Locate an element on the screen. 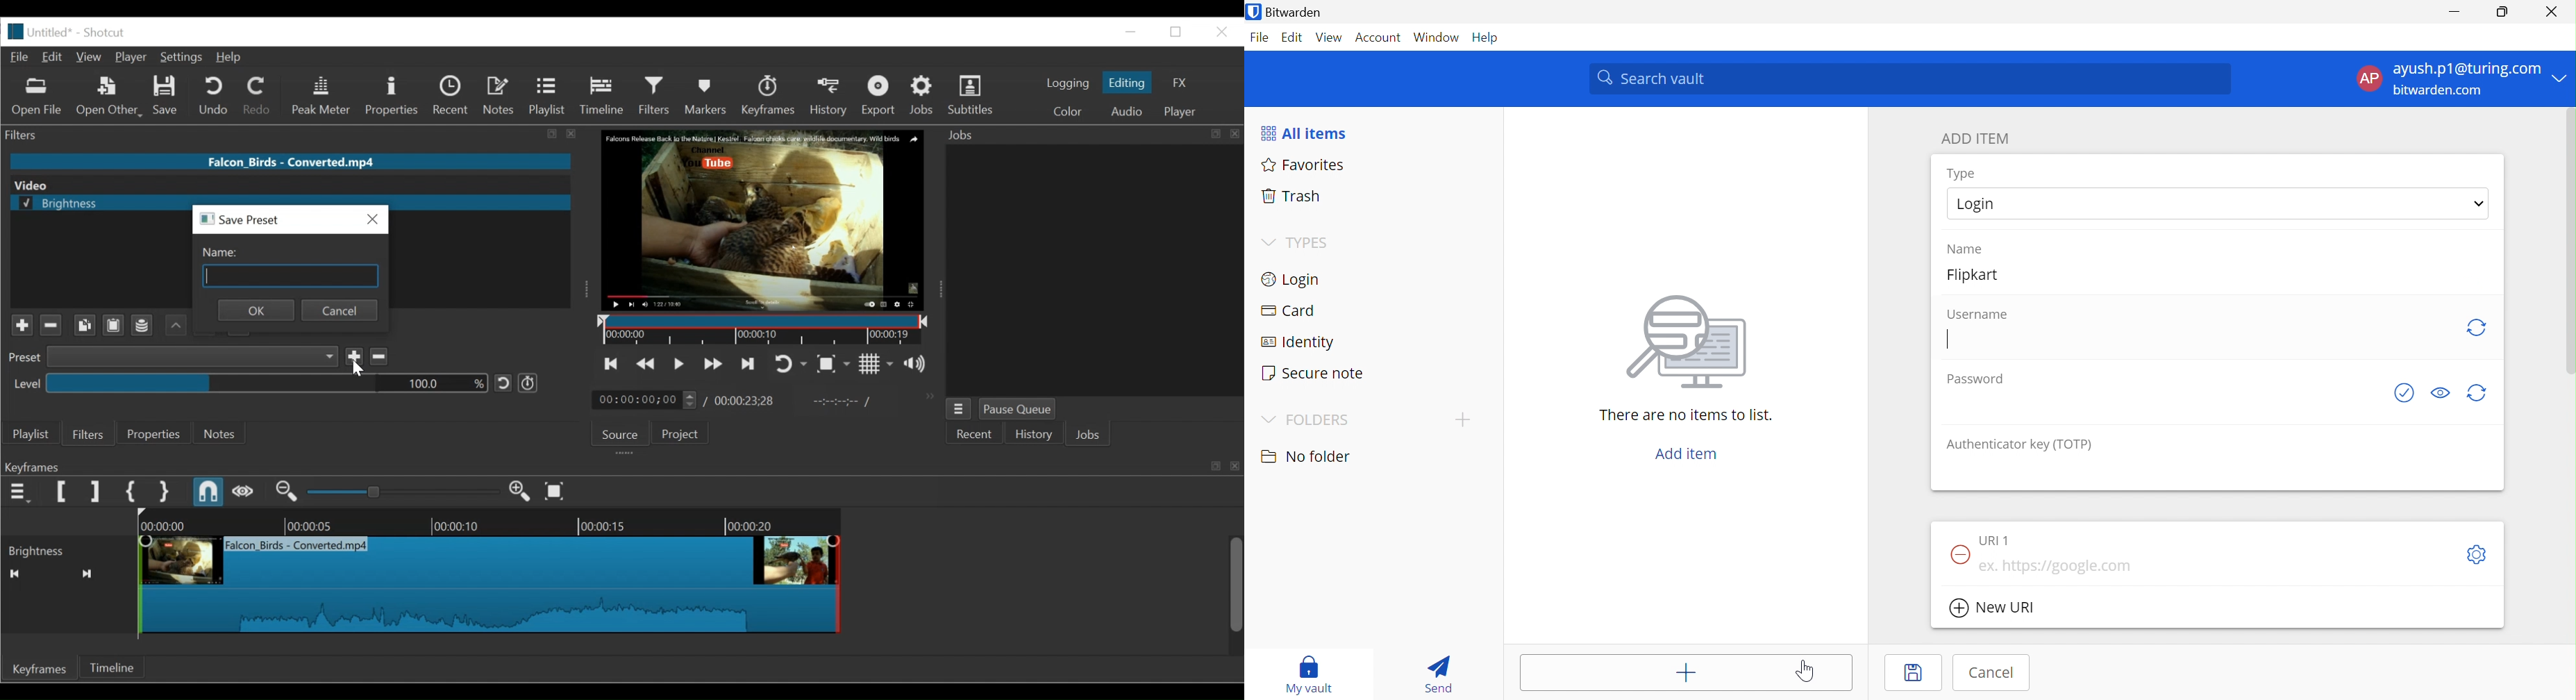  Filters is located at coordinates (655, 97).